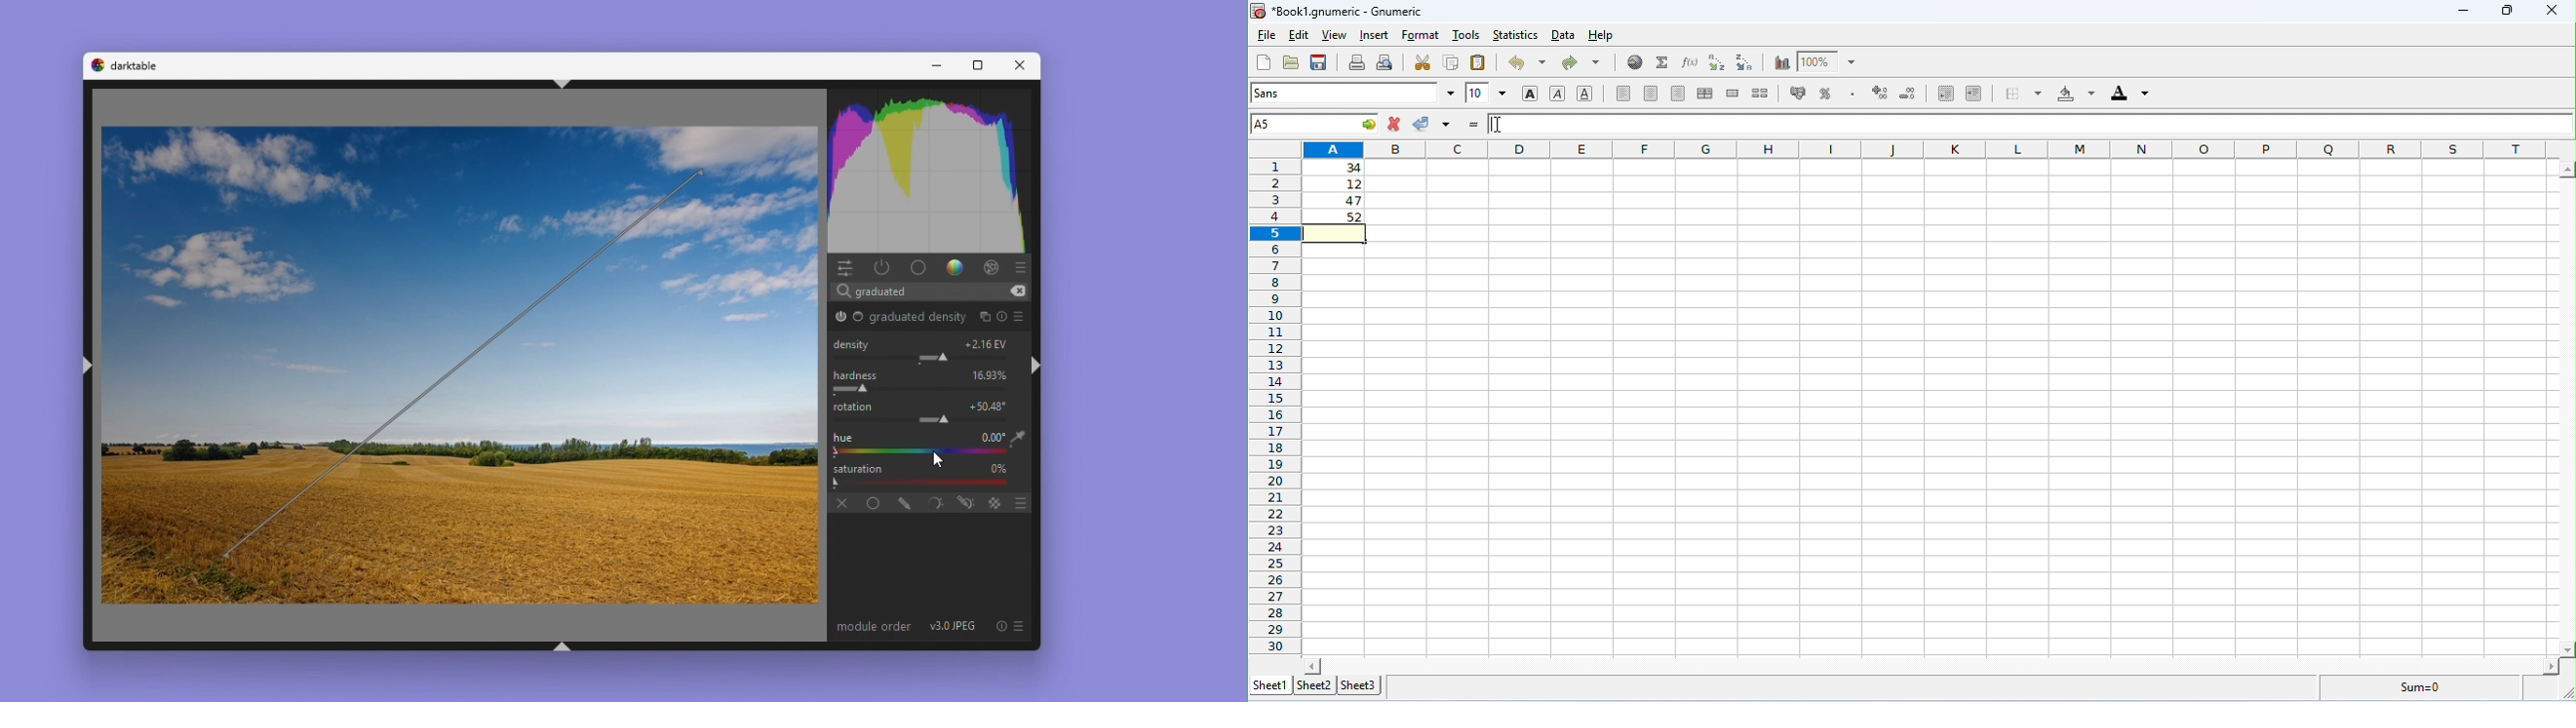  What do you see at coordinates (917, 319) in the screenshot?
I see `graduated density` at bounding box center [917, 319].